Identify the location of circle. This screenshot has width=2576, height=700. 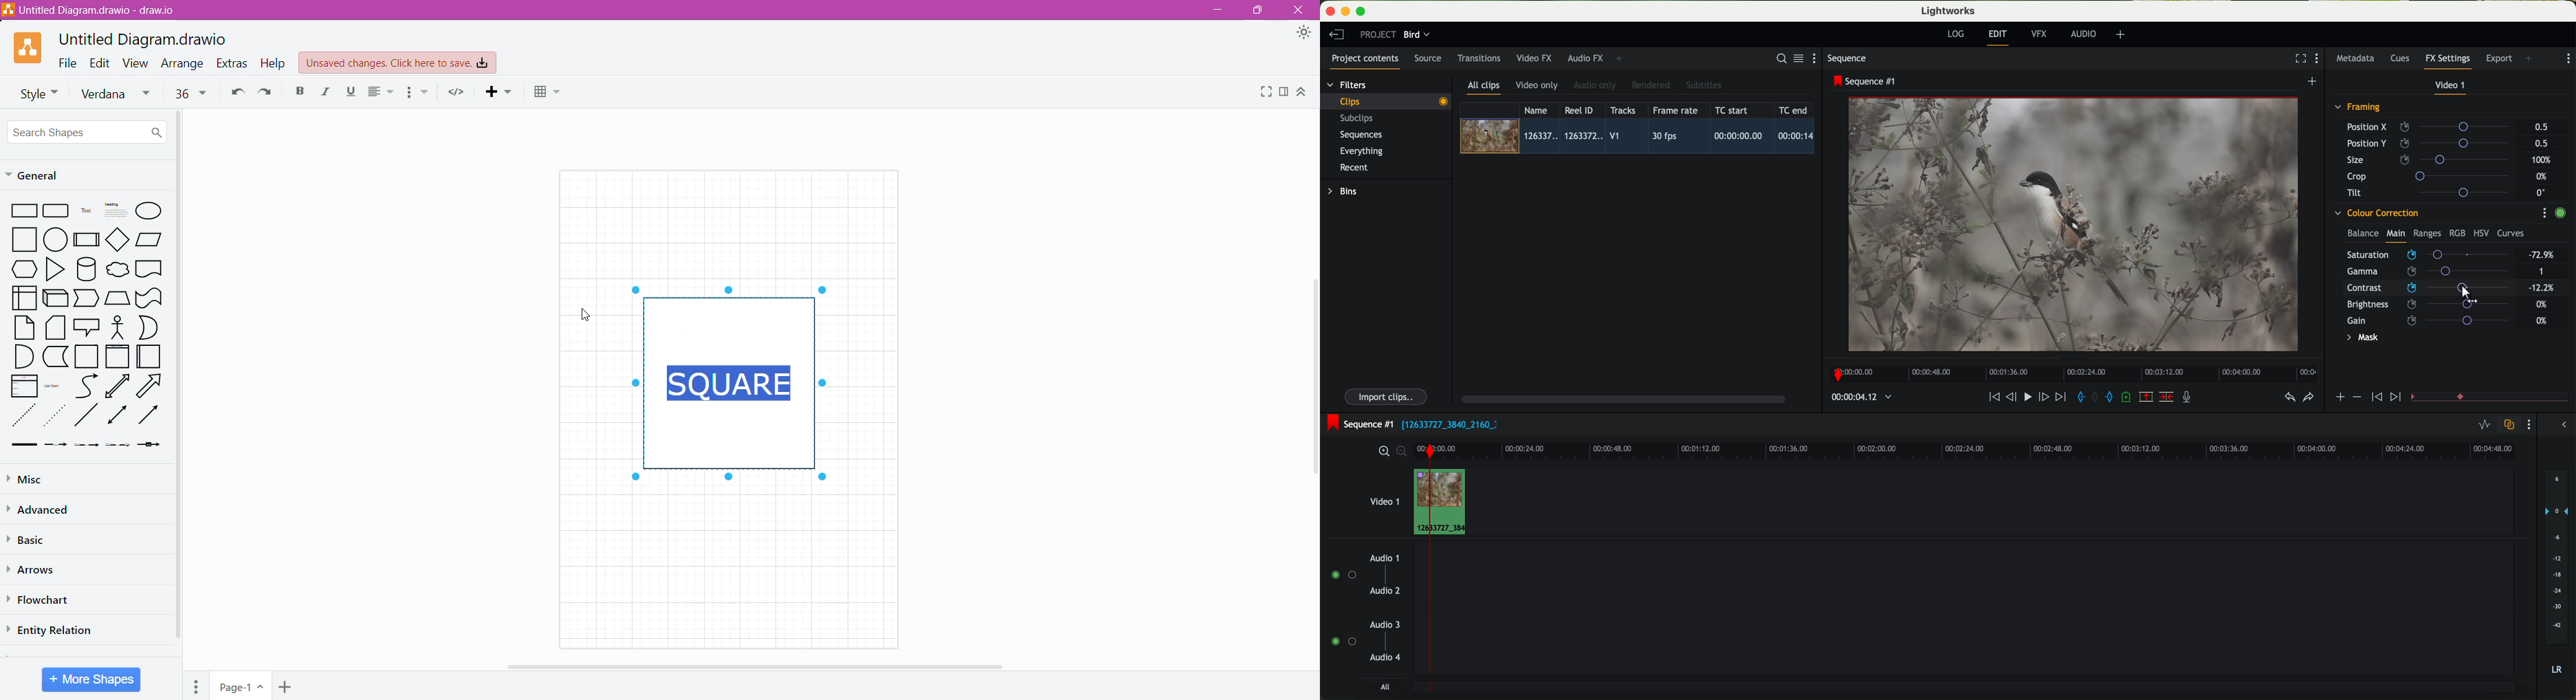
(56, 238).